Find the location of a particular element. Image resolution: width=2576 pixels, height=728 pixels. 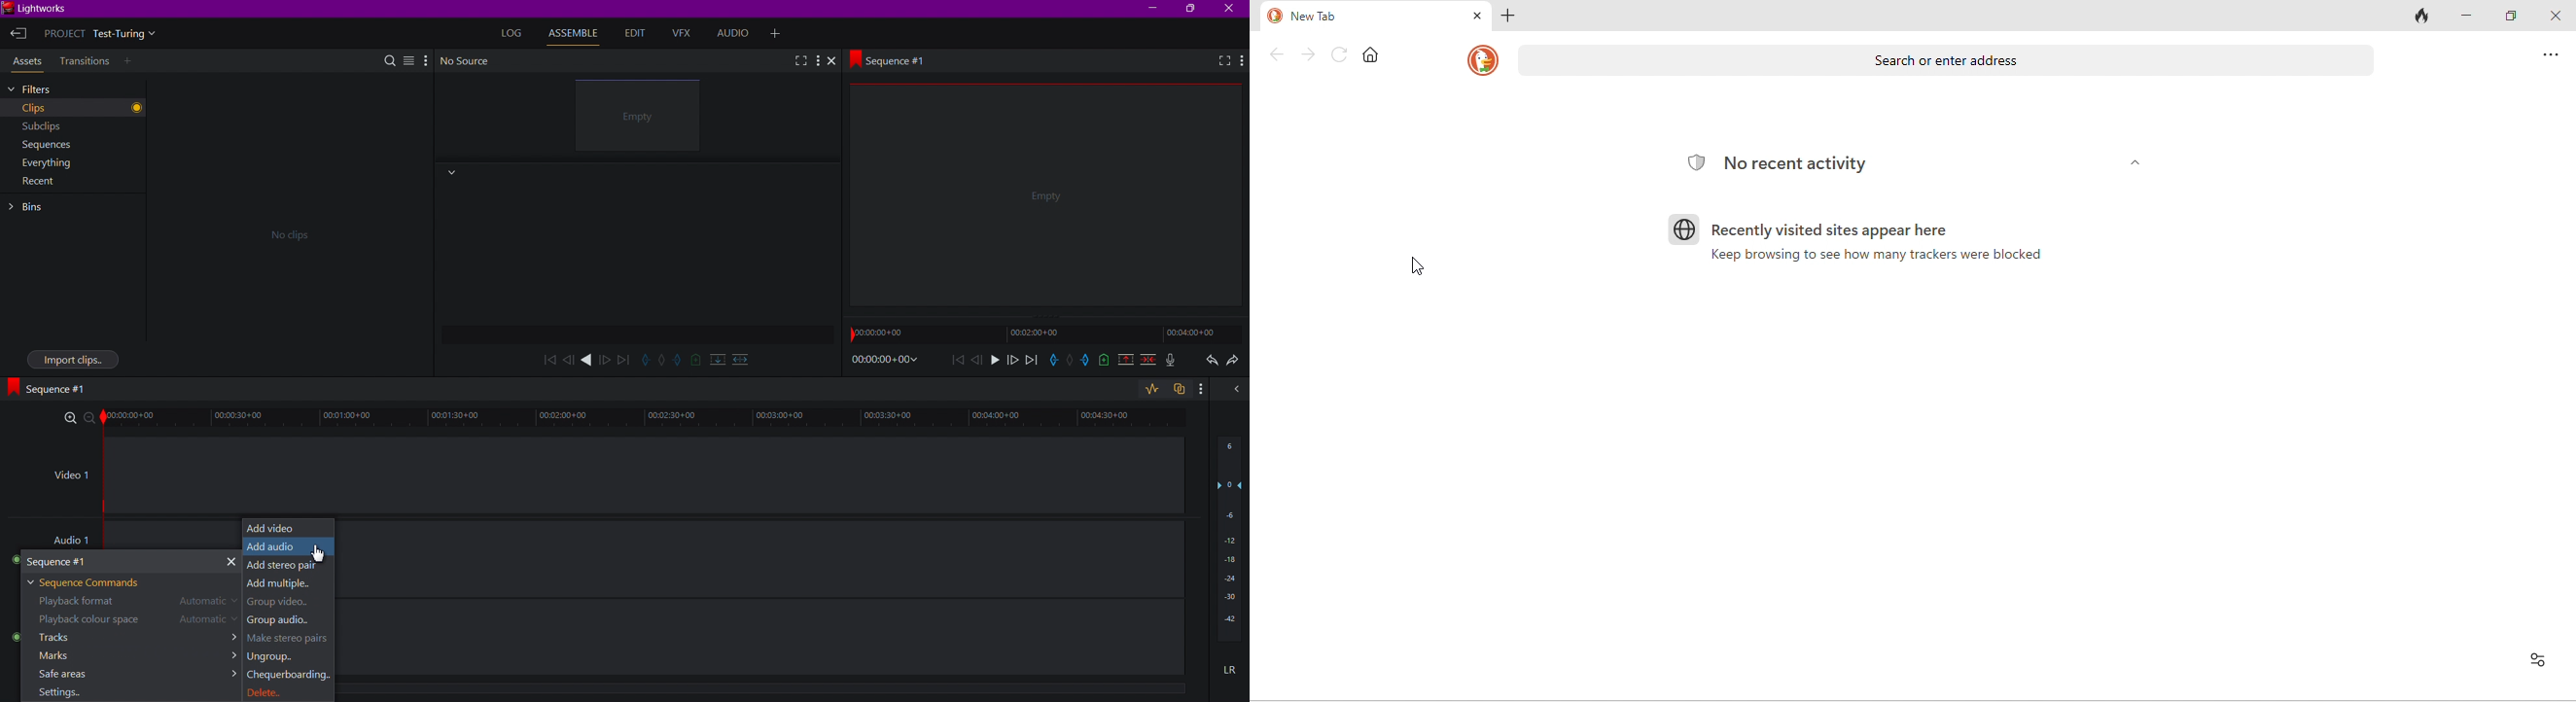

maximize is located at coordinates (2512, 17).